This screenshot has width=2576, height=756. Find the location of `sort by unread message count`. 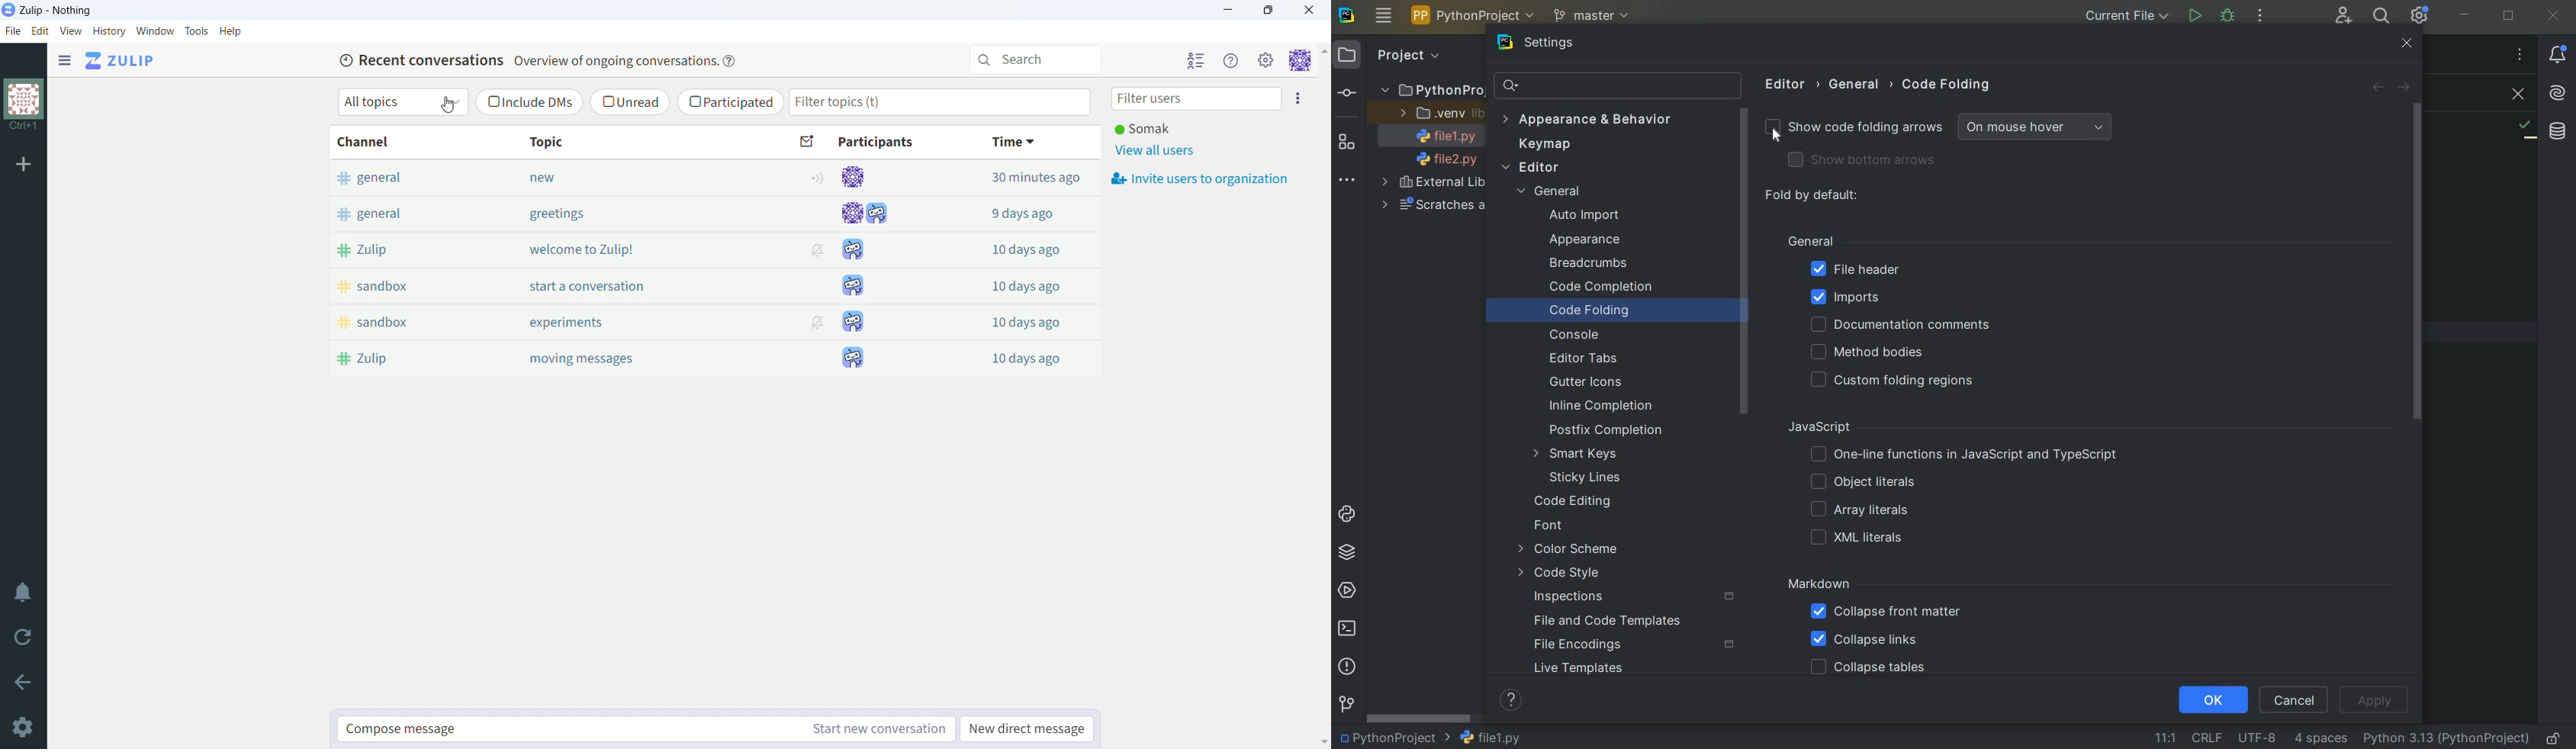

sort by unread message count is located at coordinates (809, 141).